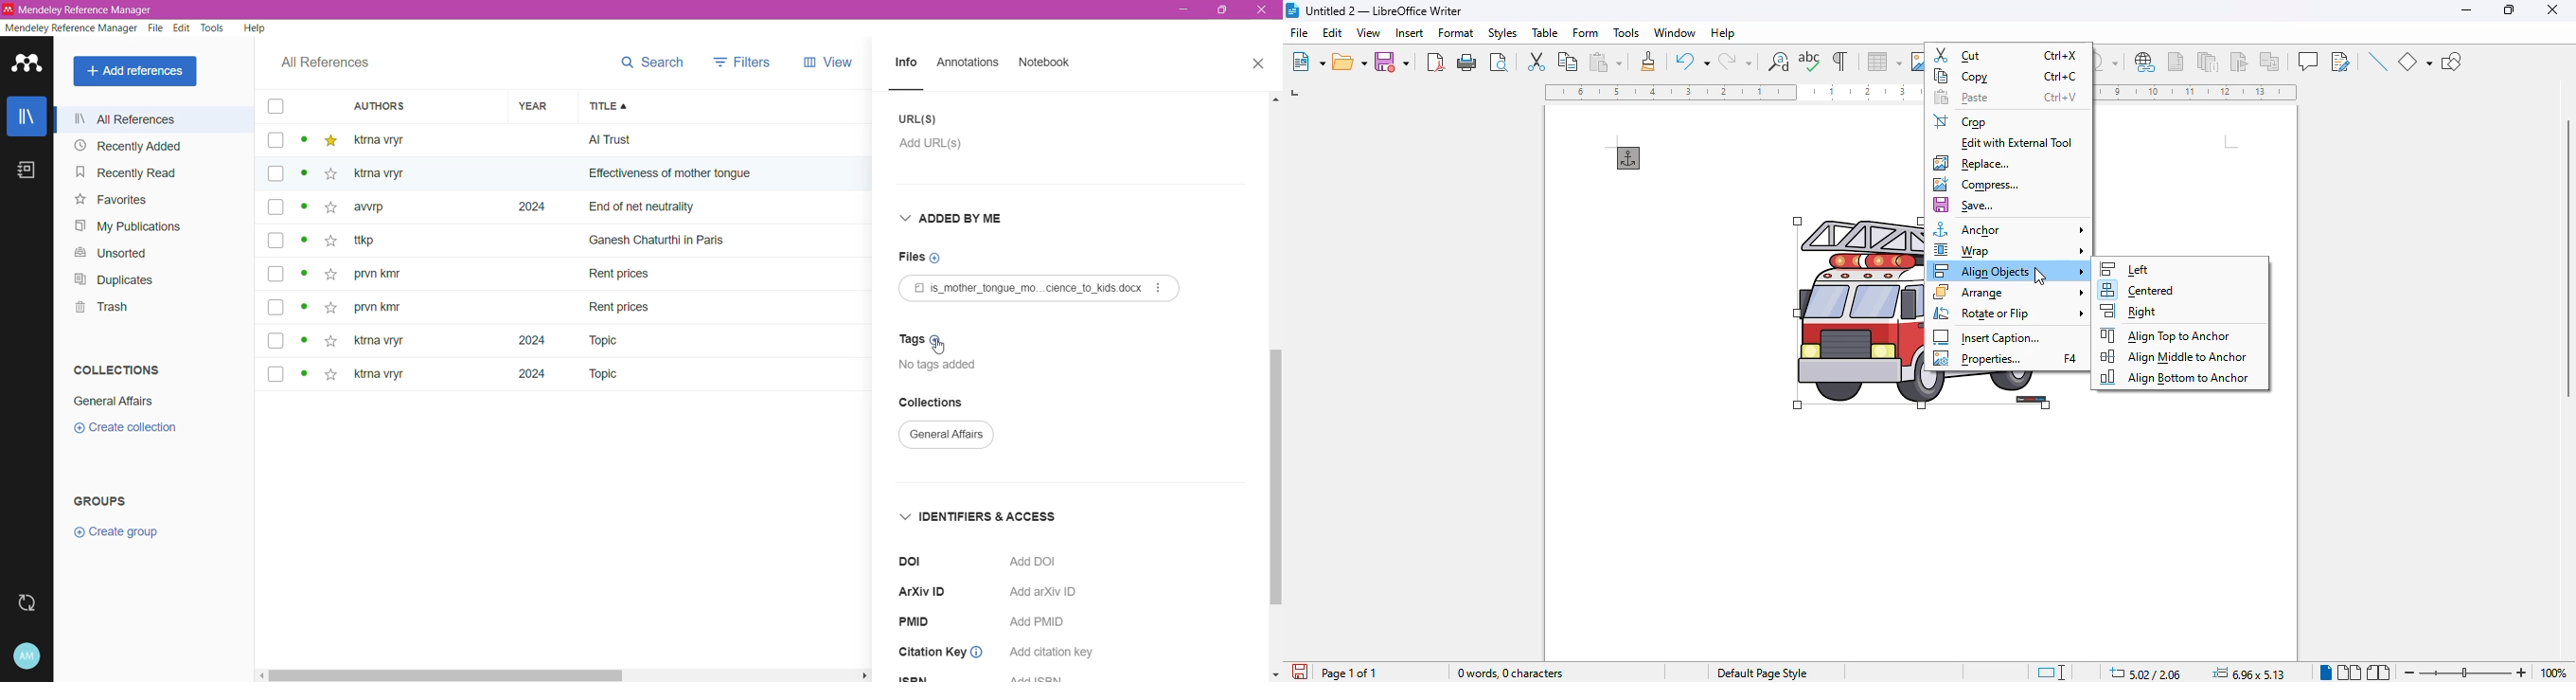  What do you see at coordinates (940, 147) in the screenshot?
I see `Click to add URL(s)` at bounding box center [940, 147].